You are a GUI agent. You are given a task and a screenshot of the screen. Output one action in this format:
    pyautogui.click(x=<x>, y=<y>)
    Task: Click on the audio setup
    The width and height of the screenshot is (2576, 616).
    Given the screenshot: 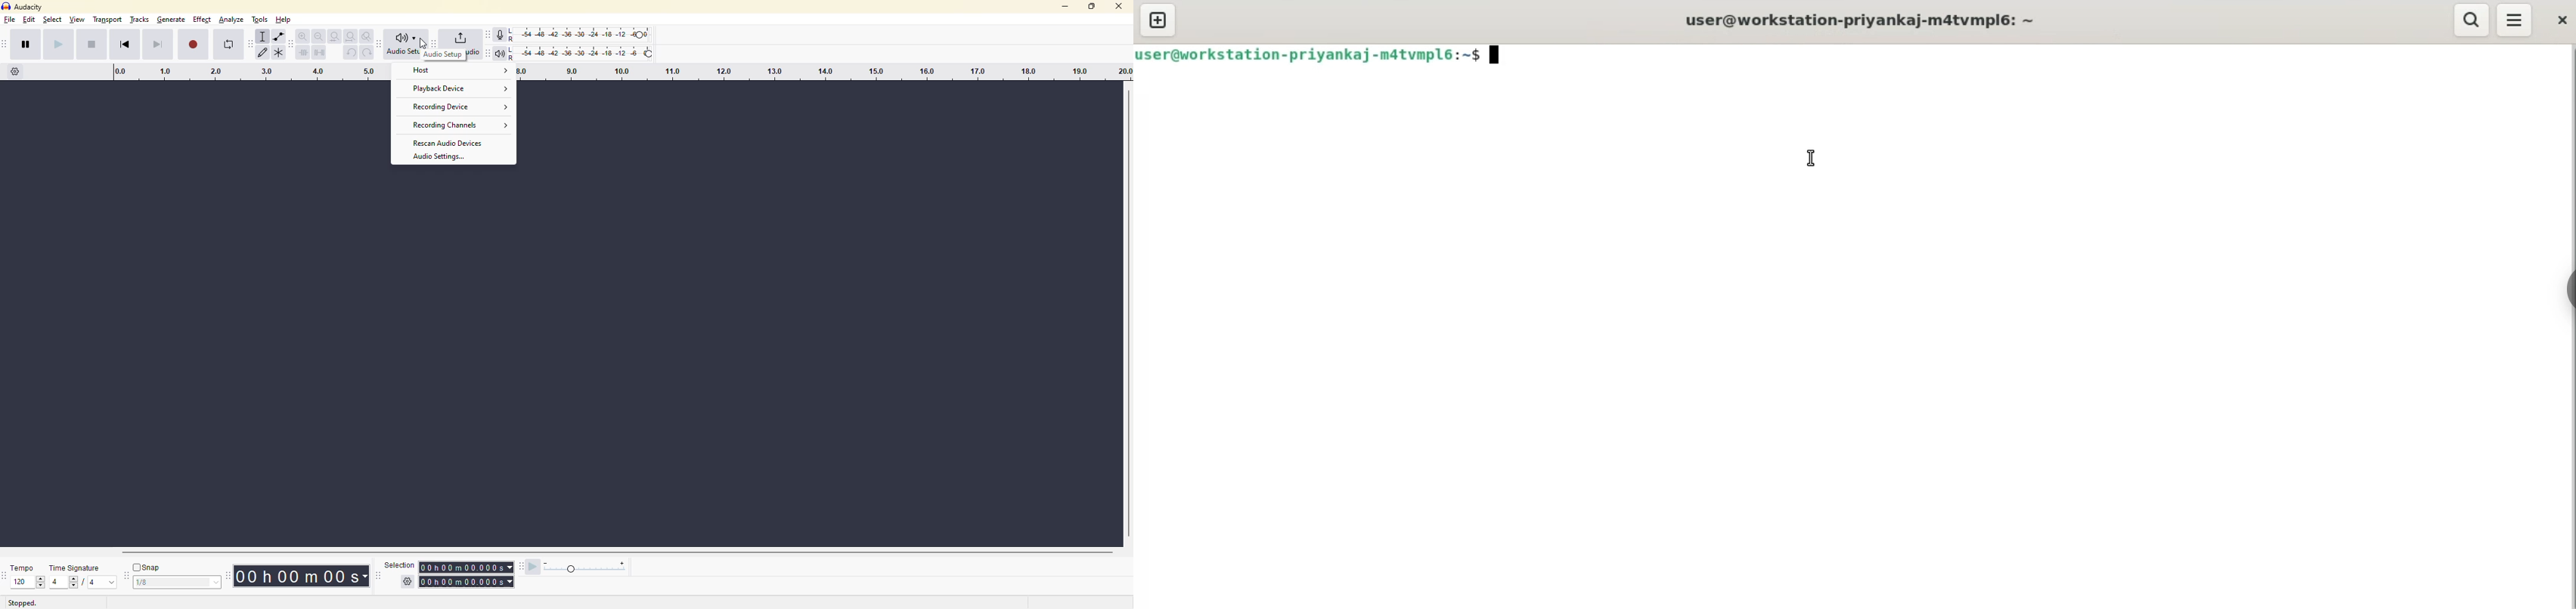 What is the action you would take?
    pyautogui.click(x=132, y=601)
    